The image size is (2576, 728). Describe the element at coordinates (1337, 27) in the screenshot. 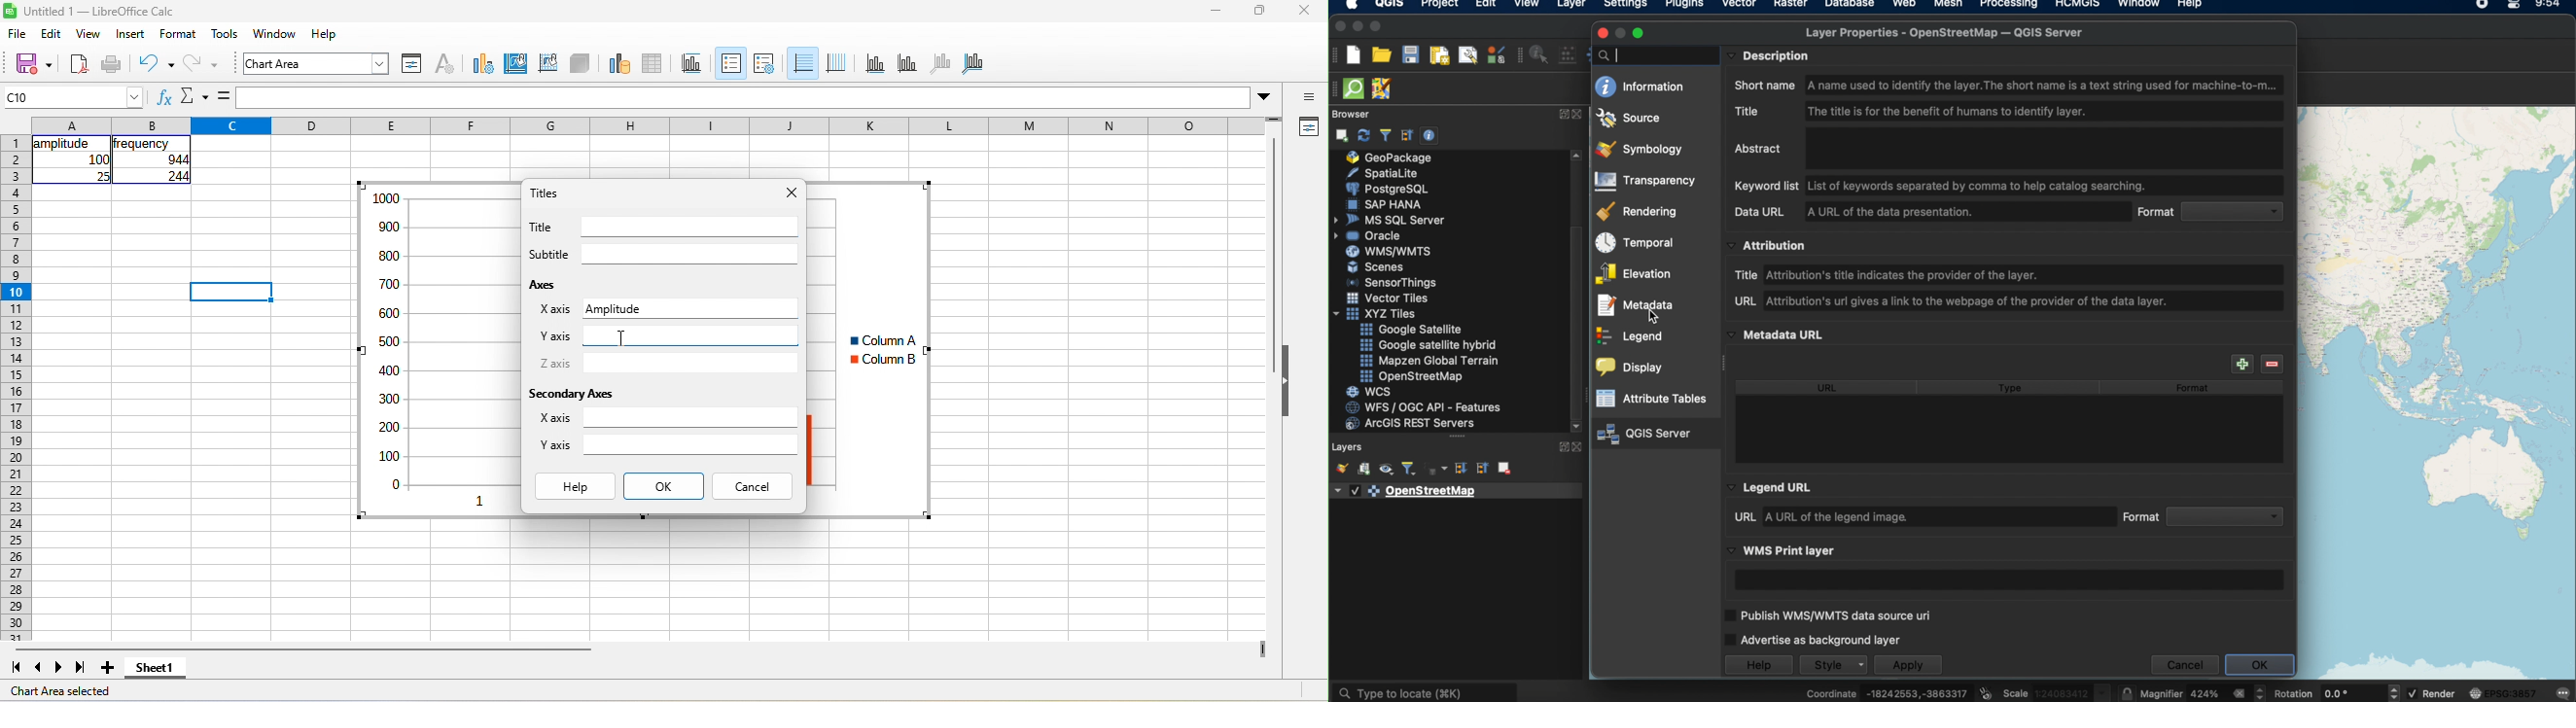

I see `close` at that location.